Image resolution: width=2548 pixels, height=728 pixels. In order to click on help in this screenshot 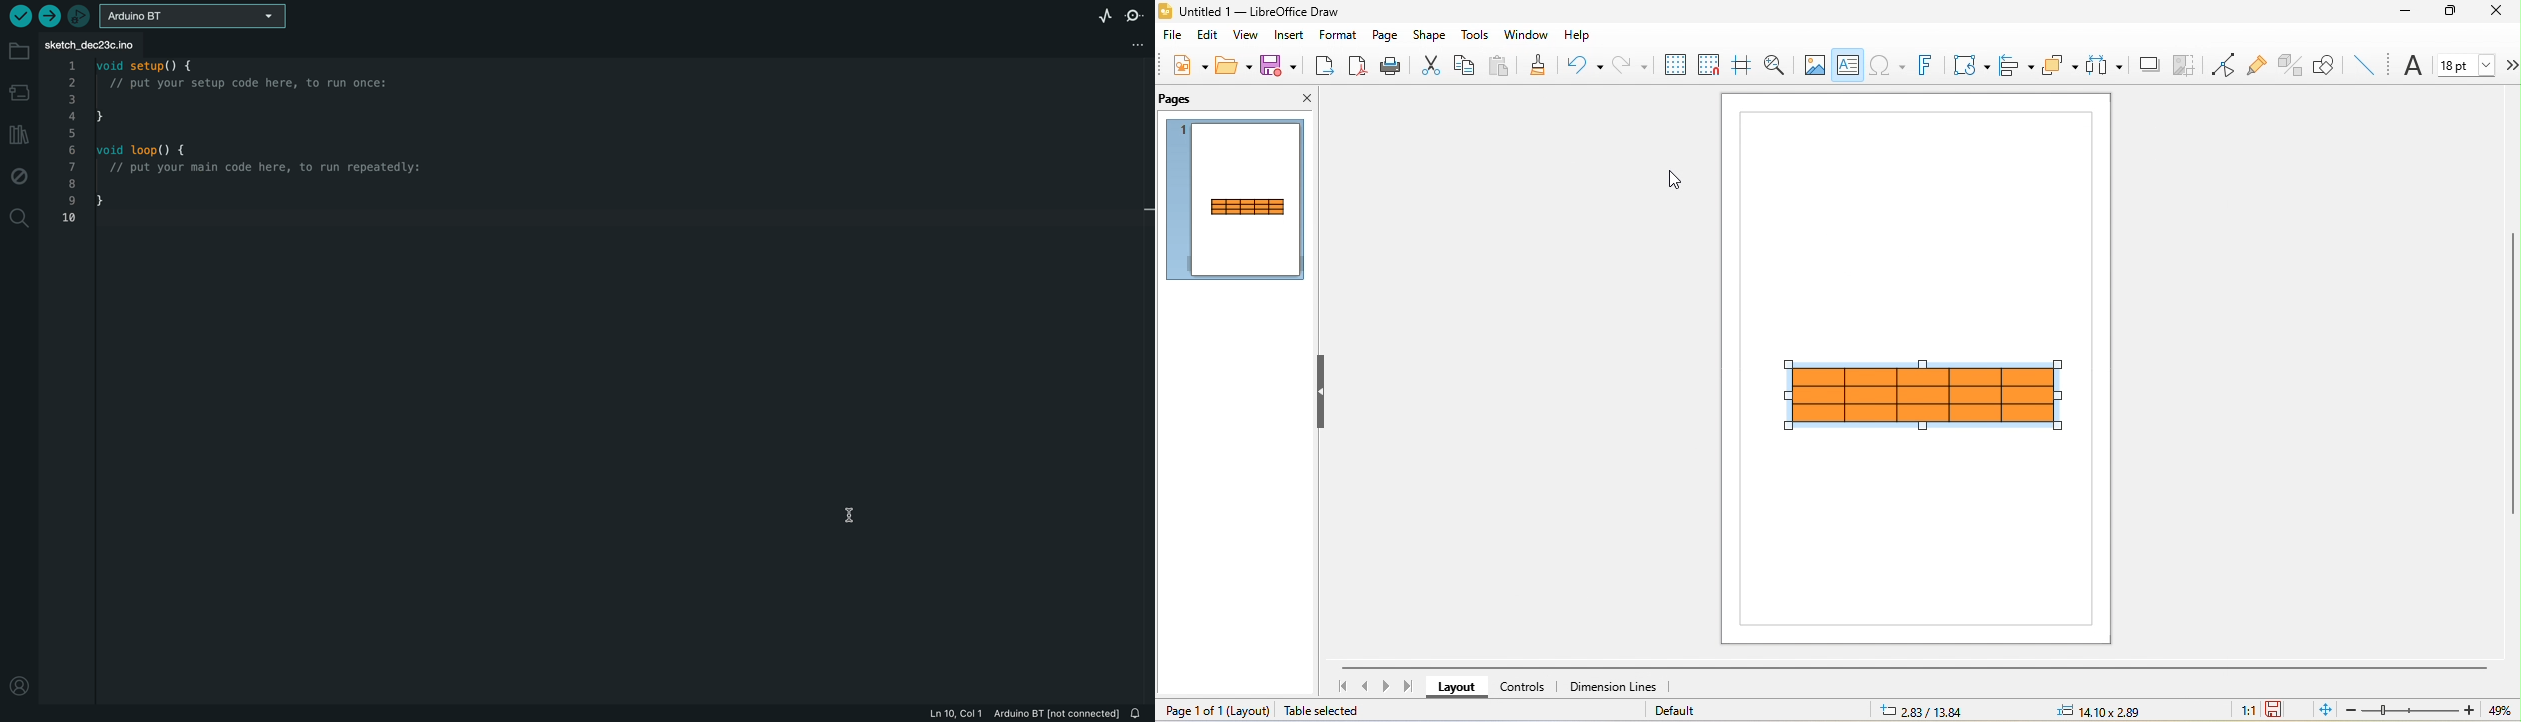, I will do `click(1582, 36)`.